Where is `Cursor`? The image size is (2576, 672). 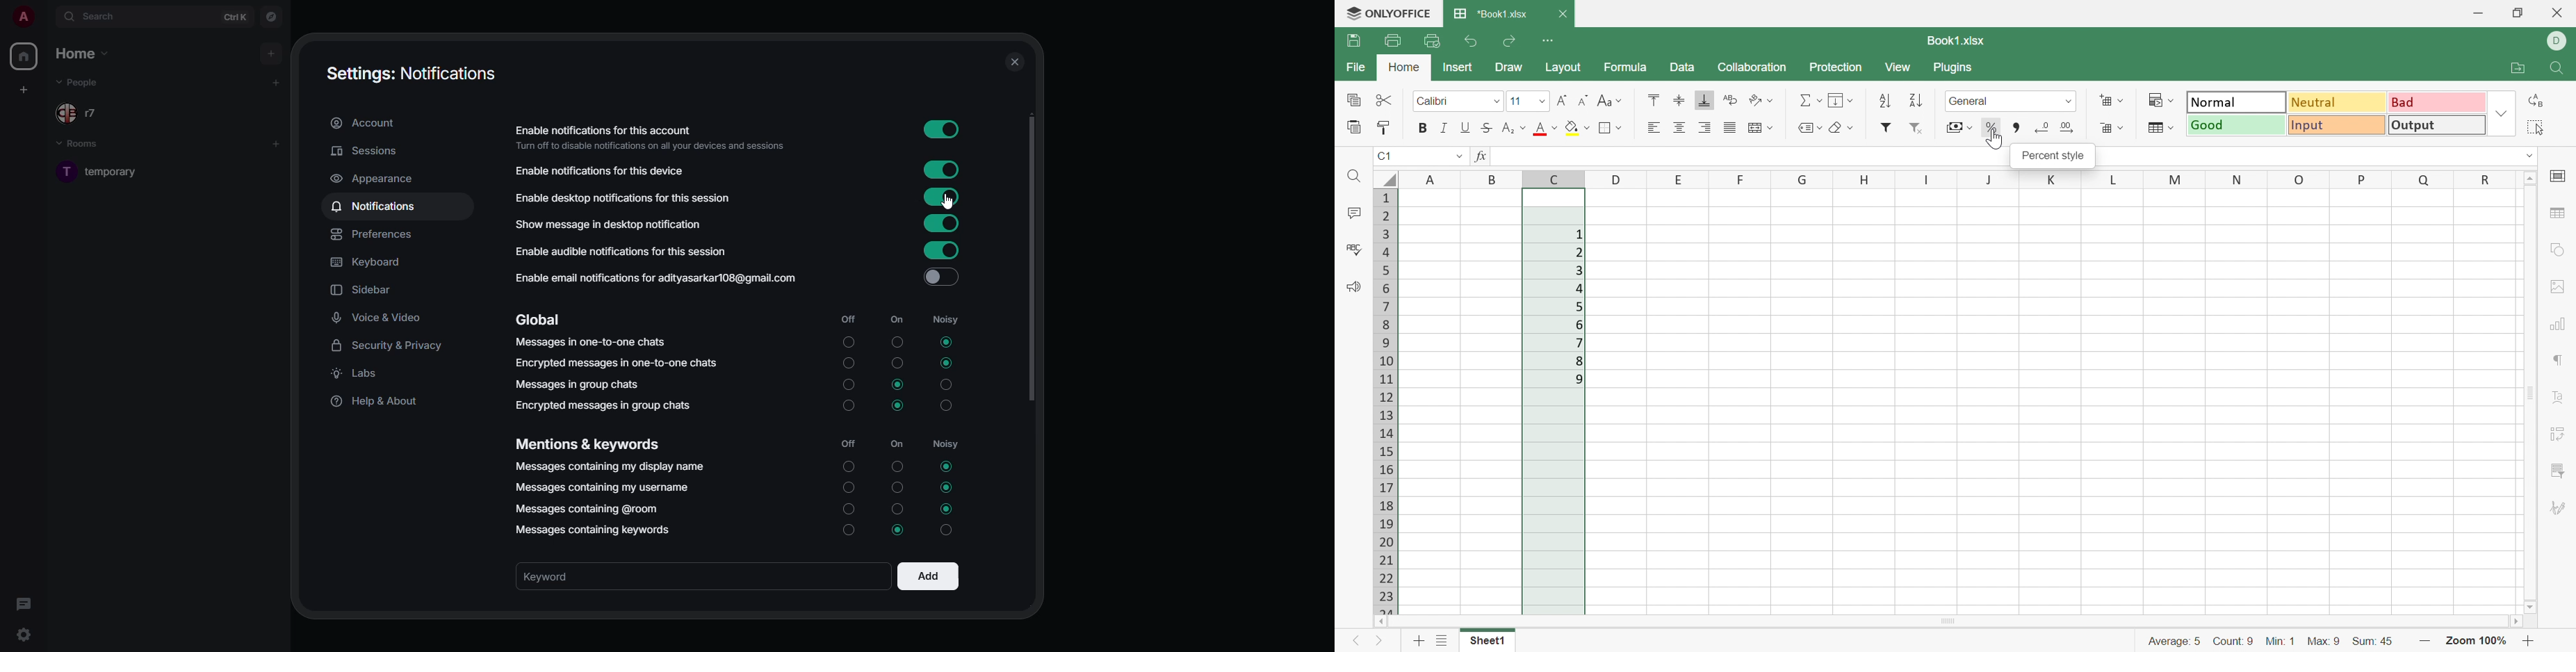
Cursor is located at coordinates (1996, 139).